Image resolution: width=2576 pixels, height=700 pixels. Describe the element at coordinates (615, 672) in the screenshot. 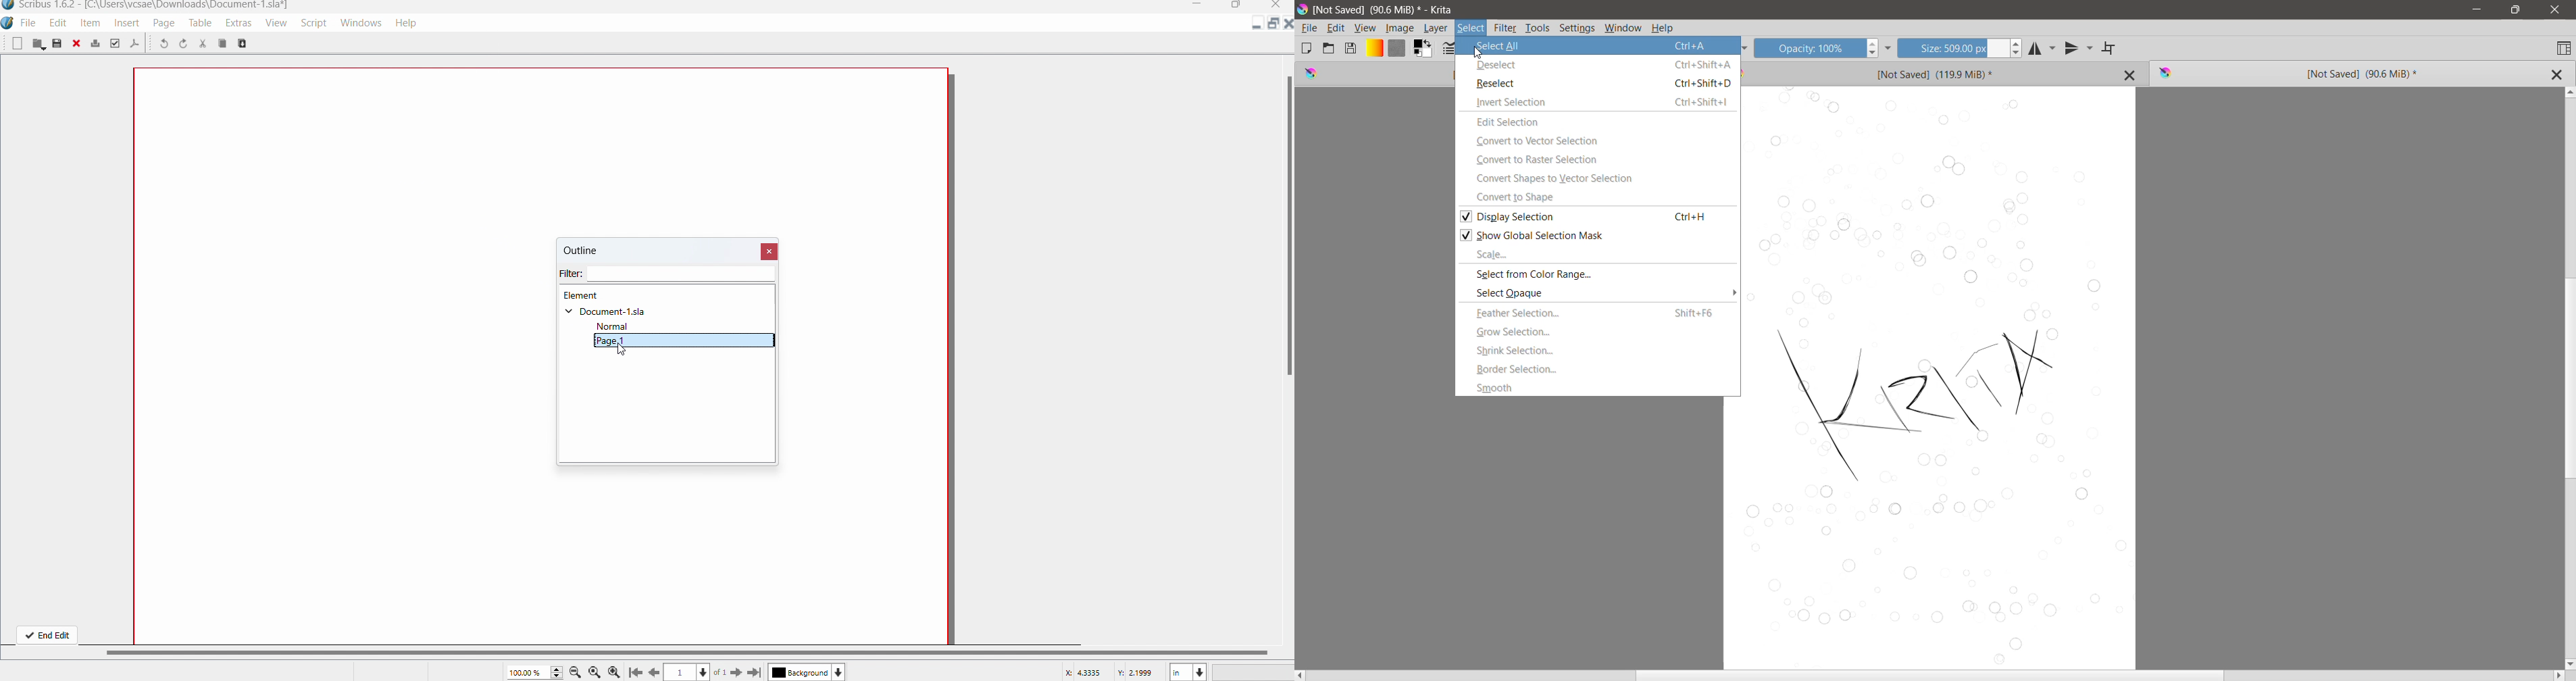

I see `zoom in` at that location.